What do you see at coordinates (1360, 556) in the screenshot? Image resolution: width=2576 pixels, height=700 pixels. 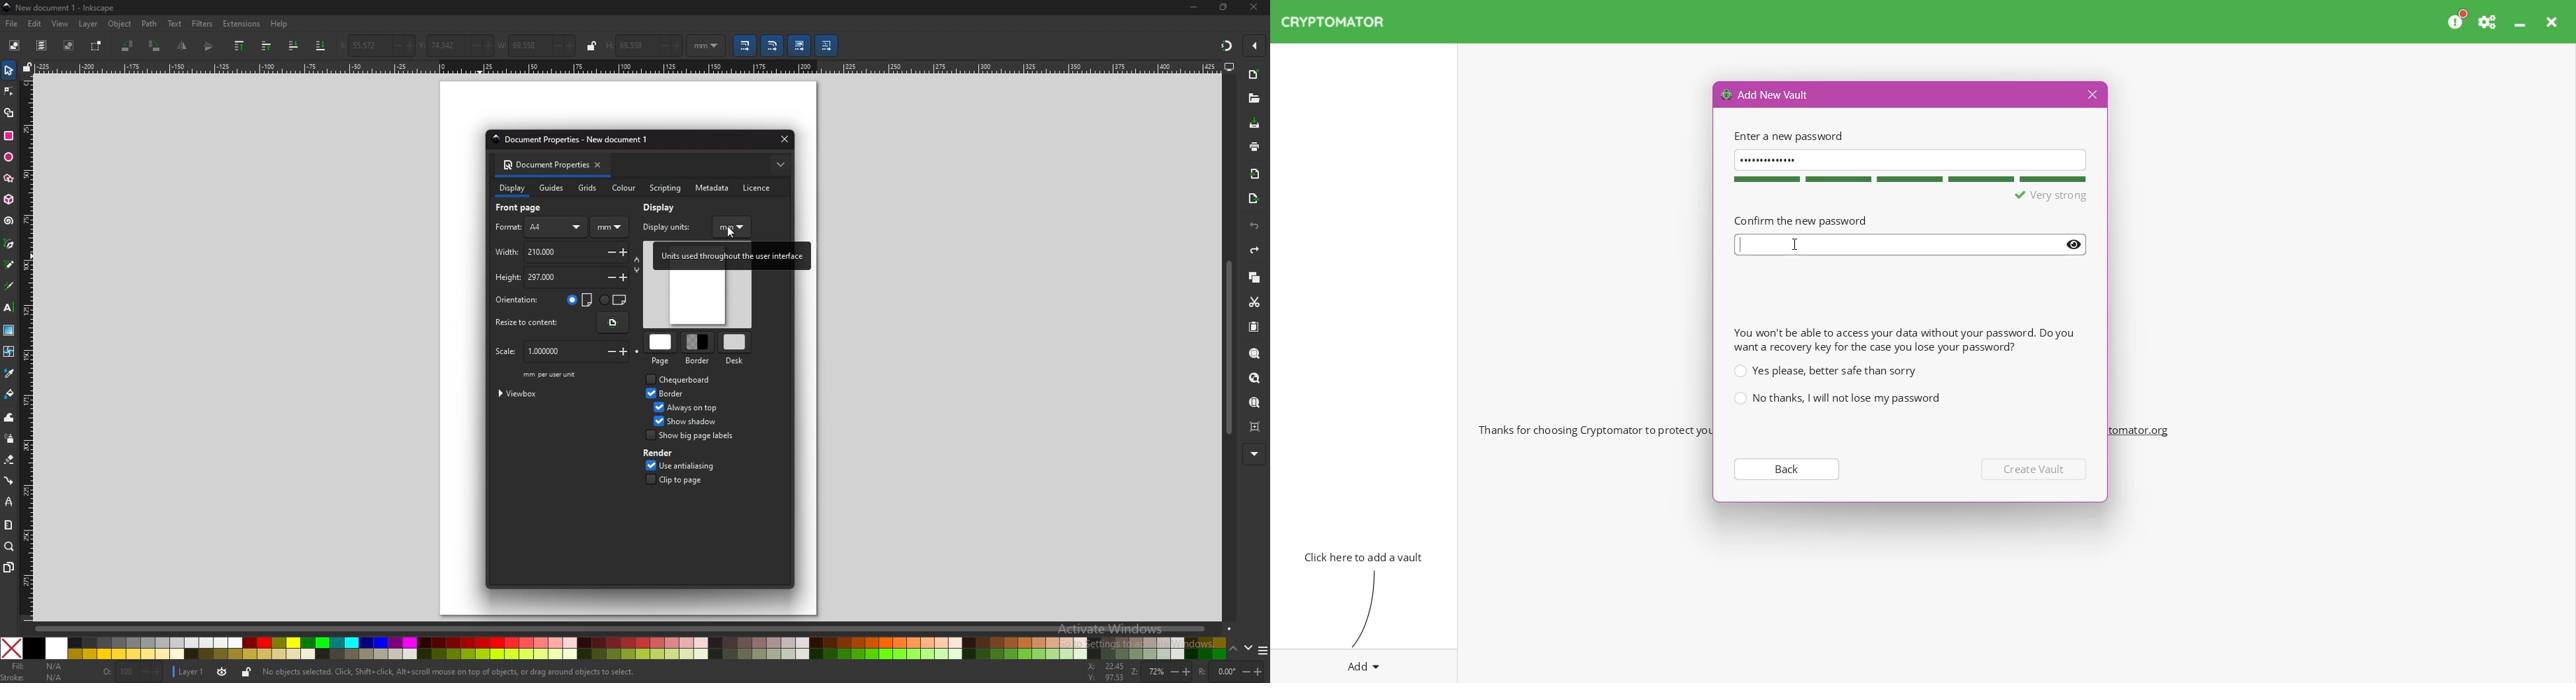 I see `Click here to add vault` at bounding box center [1360, 556].